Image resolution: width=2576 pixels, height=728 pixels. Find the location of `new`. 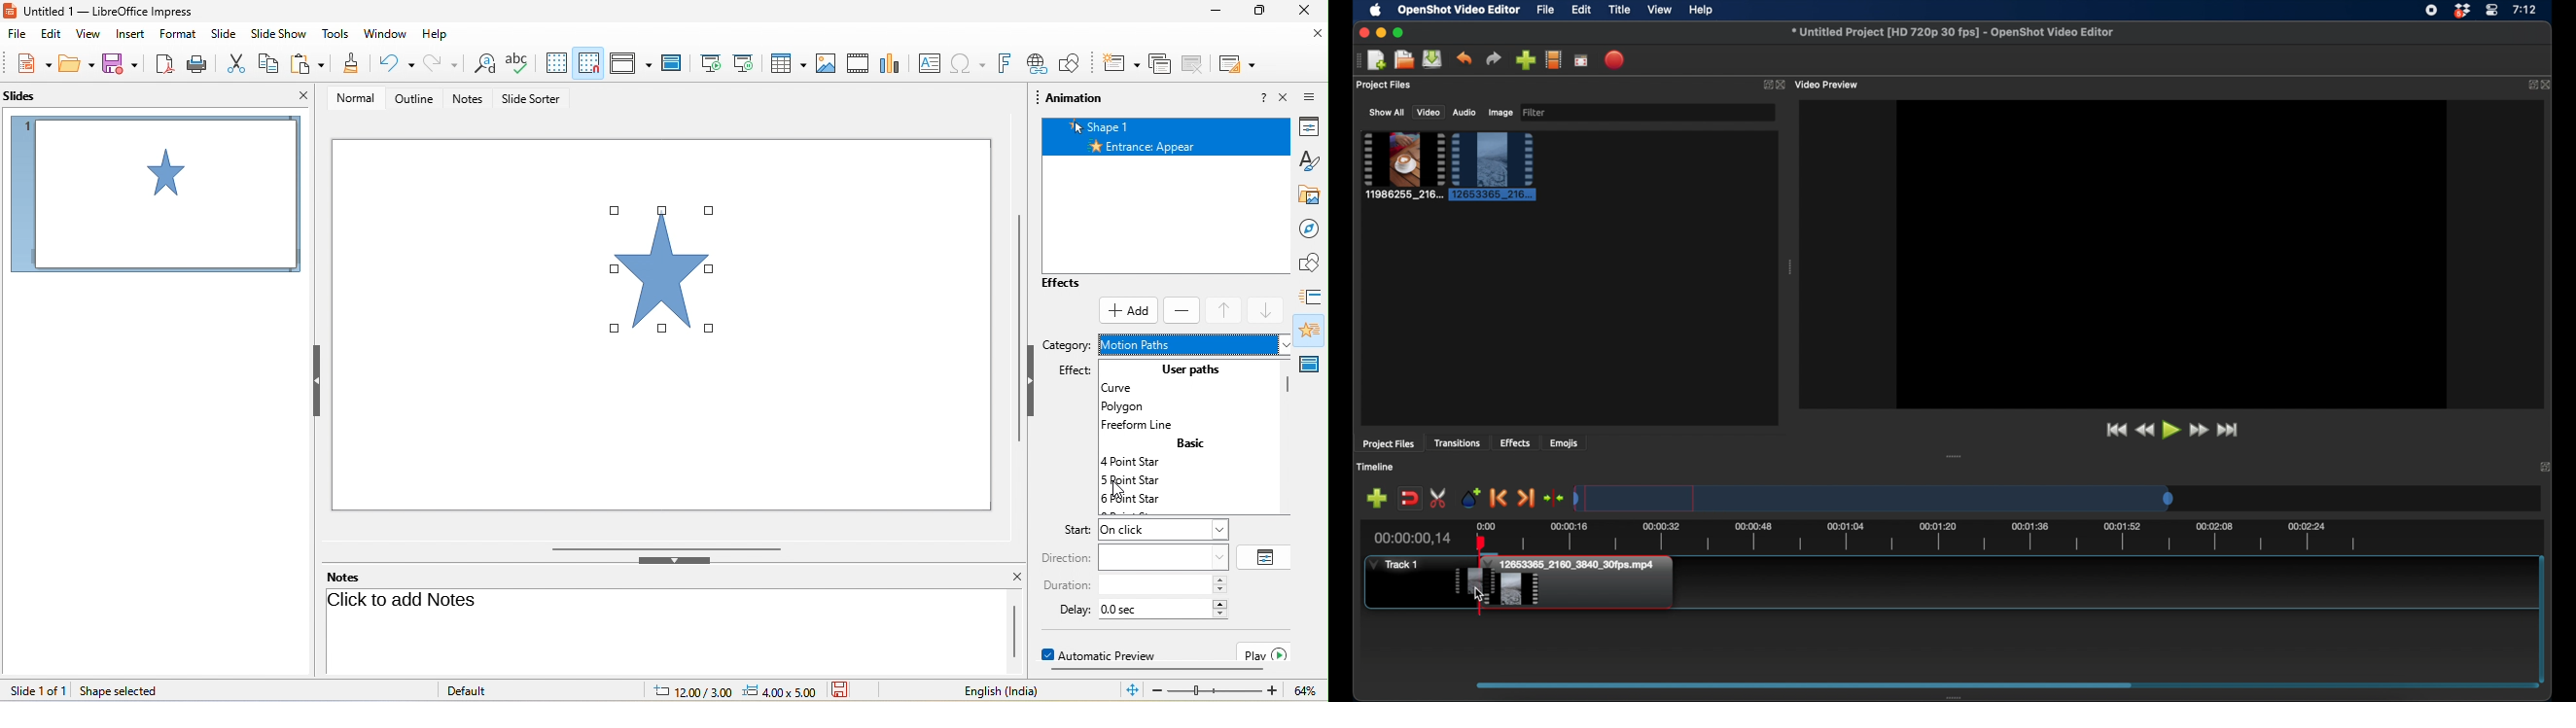

new is located at coordinates (32, 63).